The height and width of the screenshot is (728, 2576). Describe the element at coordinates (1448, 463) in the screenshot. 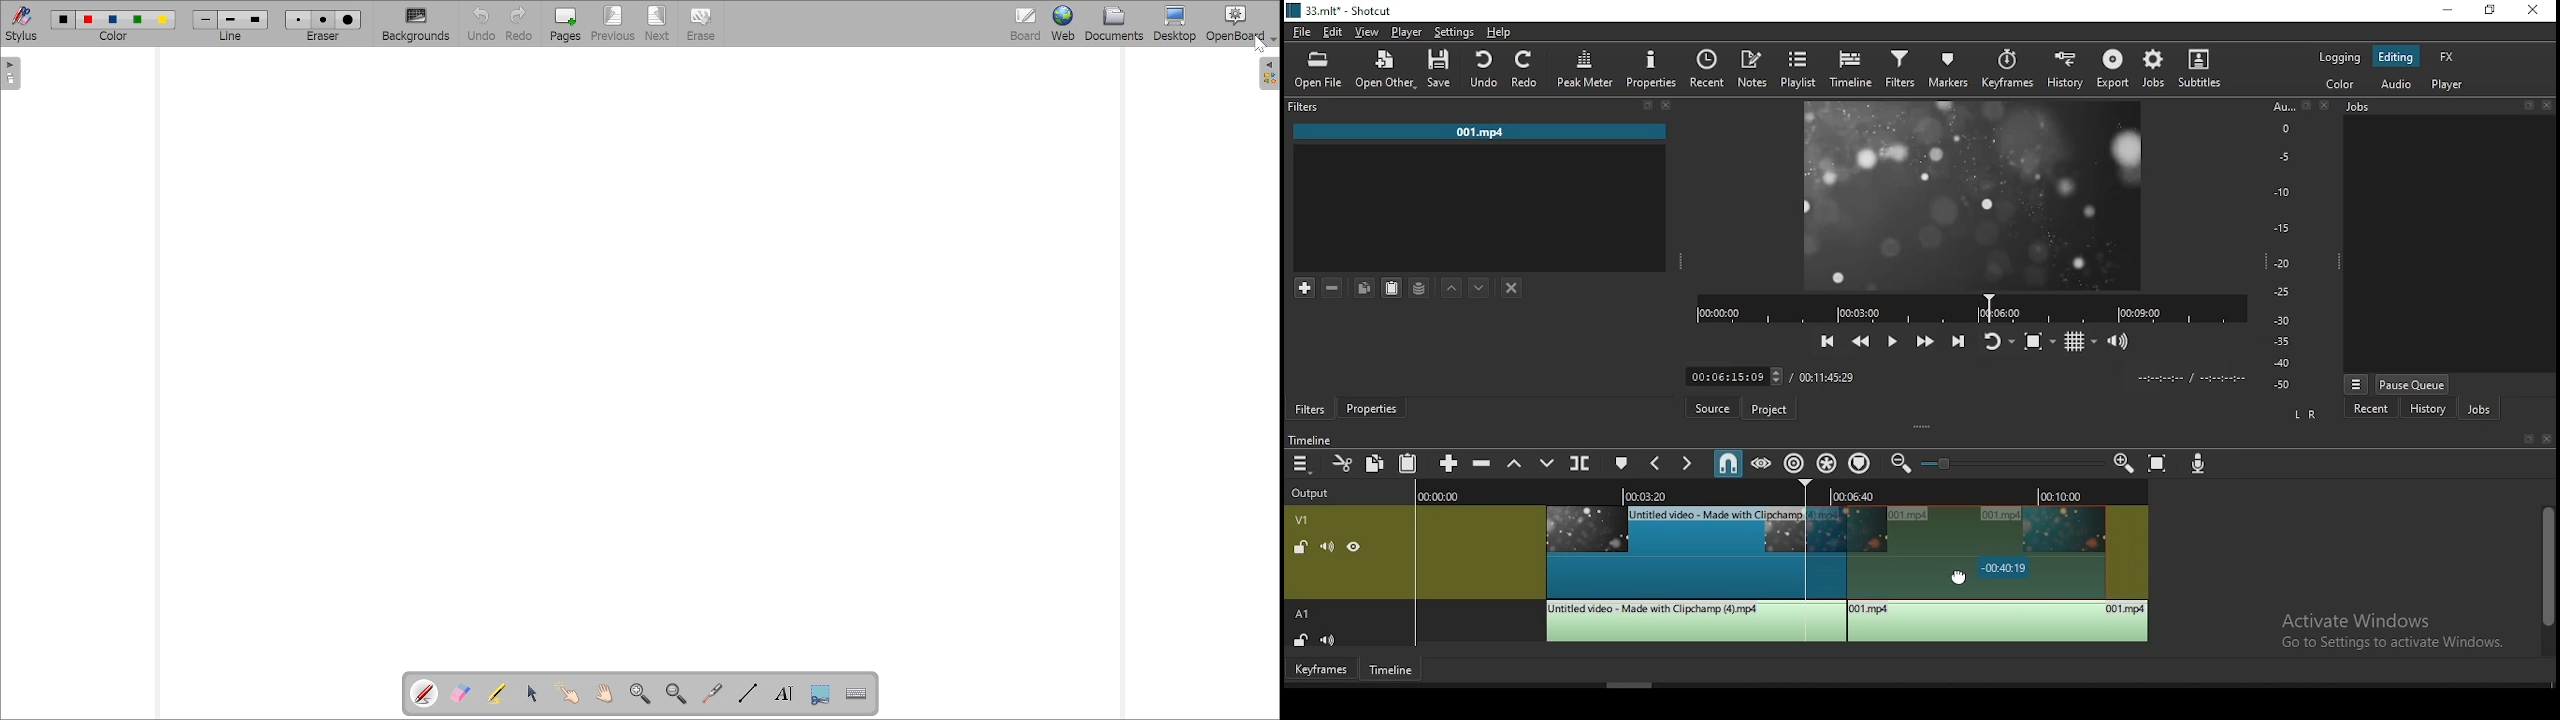

I see `append` at that location.